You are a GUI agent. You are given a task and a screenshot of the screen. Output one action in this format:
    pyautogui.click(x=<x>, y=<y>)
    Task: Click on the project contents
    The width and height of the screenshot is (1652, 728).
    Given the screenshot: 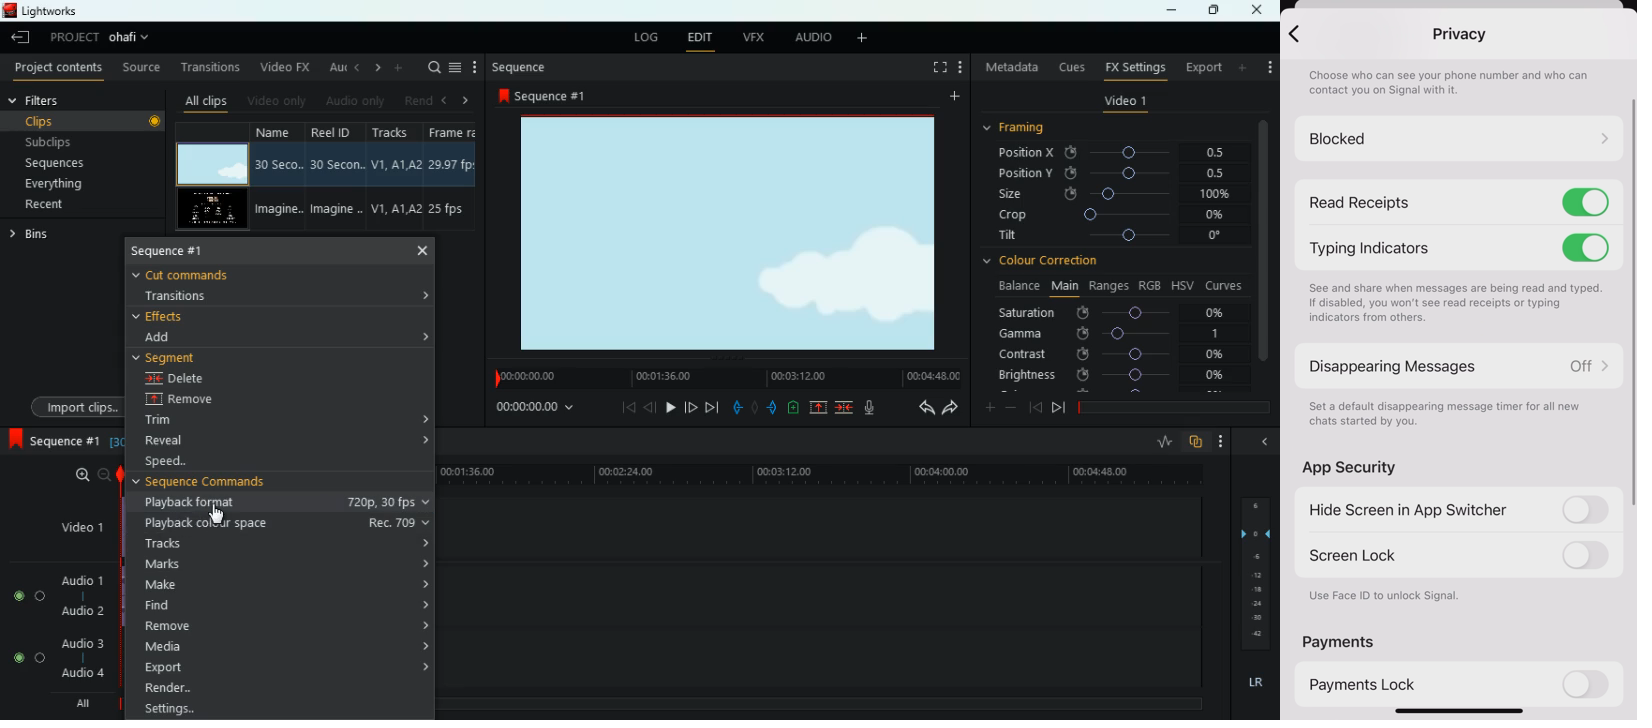 What is the action you would take?
    pyautogui.click(x=60, y=68)
    